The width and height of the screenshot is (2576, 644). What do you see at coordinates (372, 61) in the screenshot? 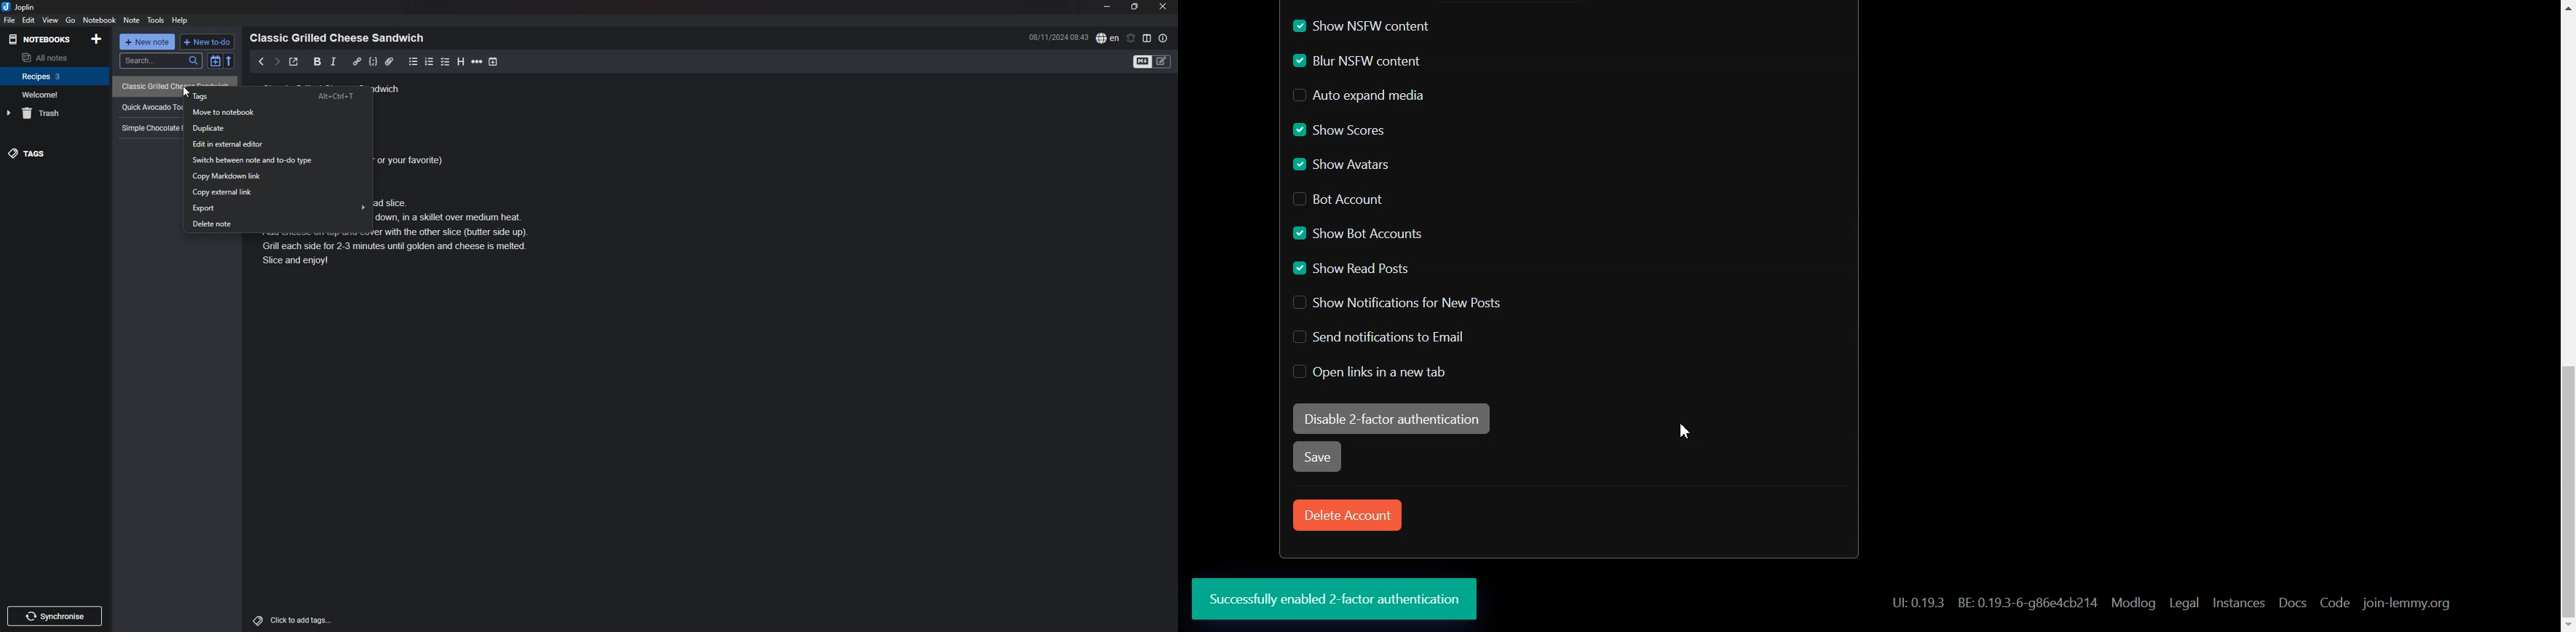
I see `code` at bounding box center [372, 61].